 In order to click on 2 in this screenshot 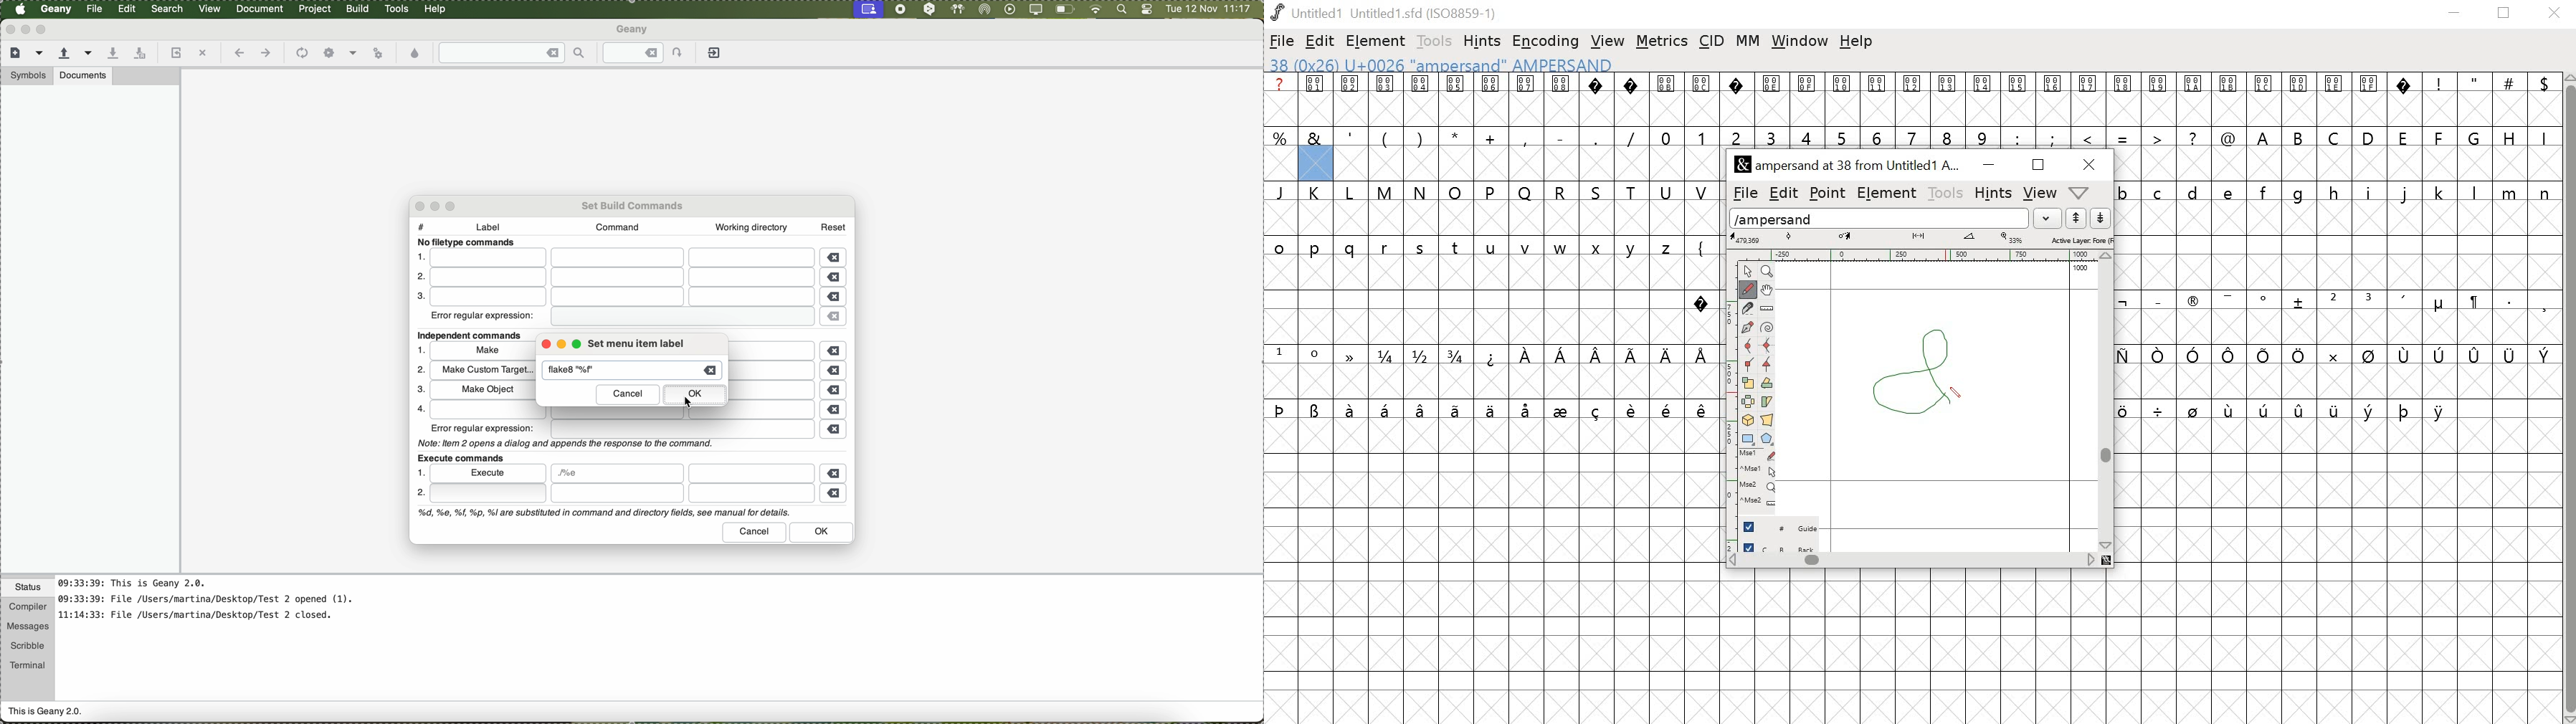, I will do `click(2333, 300)`.